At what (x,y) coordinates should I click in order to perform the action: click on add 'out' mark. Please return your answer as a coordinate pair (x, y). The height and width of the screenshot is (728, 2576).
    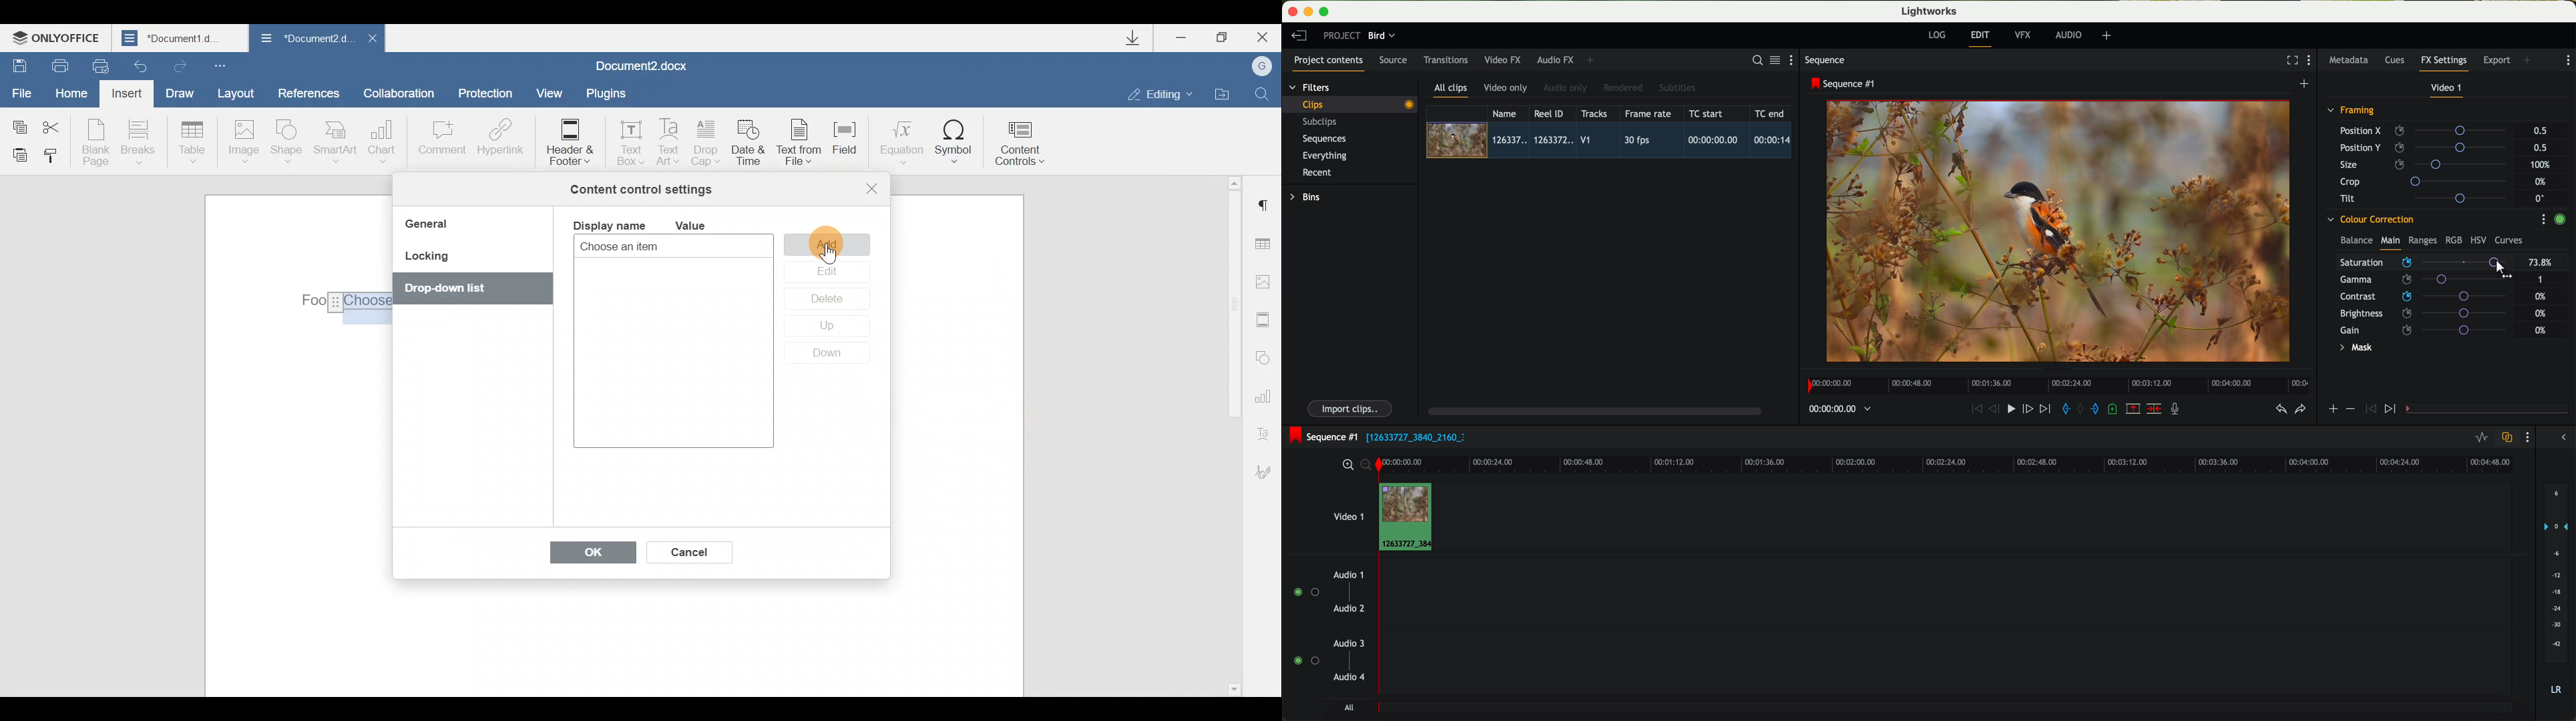
    Looking at the image, I should click on (2100, 408).